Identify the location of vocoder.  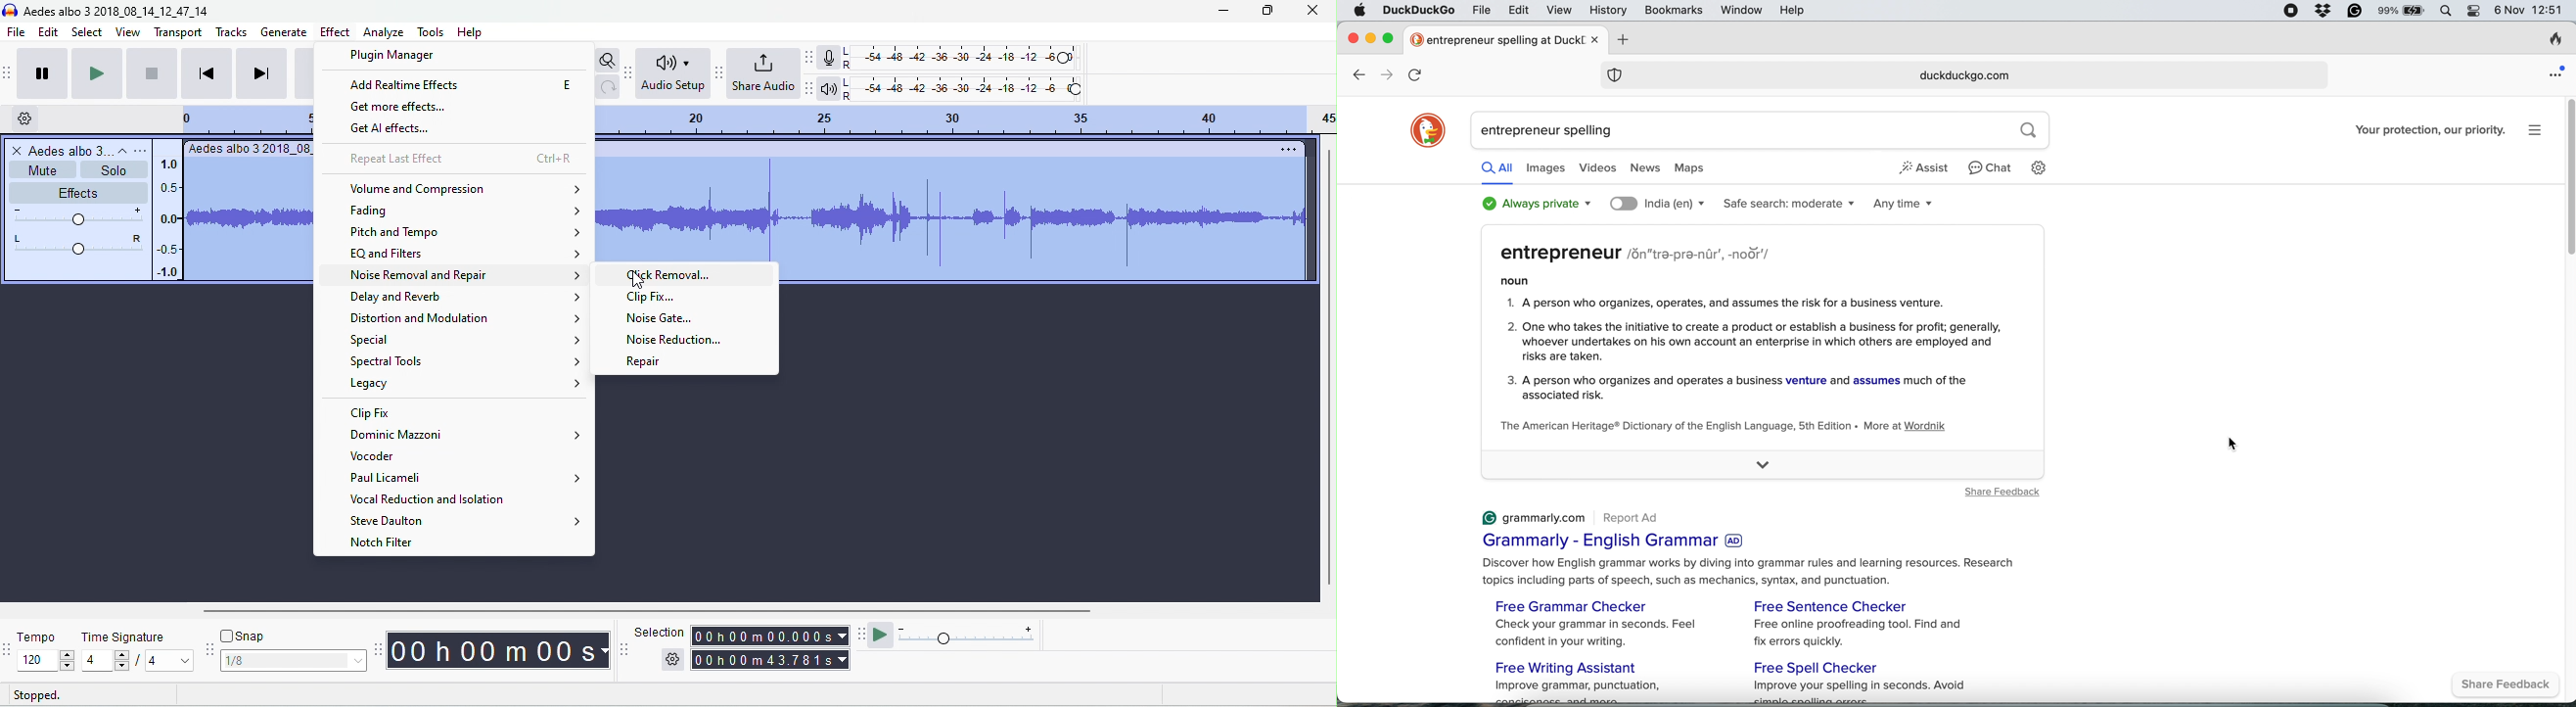
(391, 458).